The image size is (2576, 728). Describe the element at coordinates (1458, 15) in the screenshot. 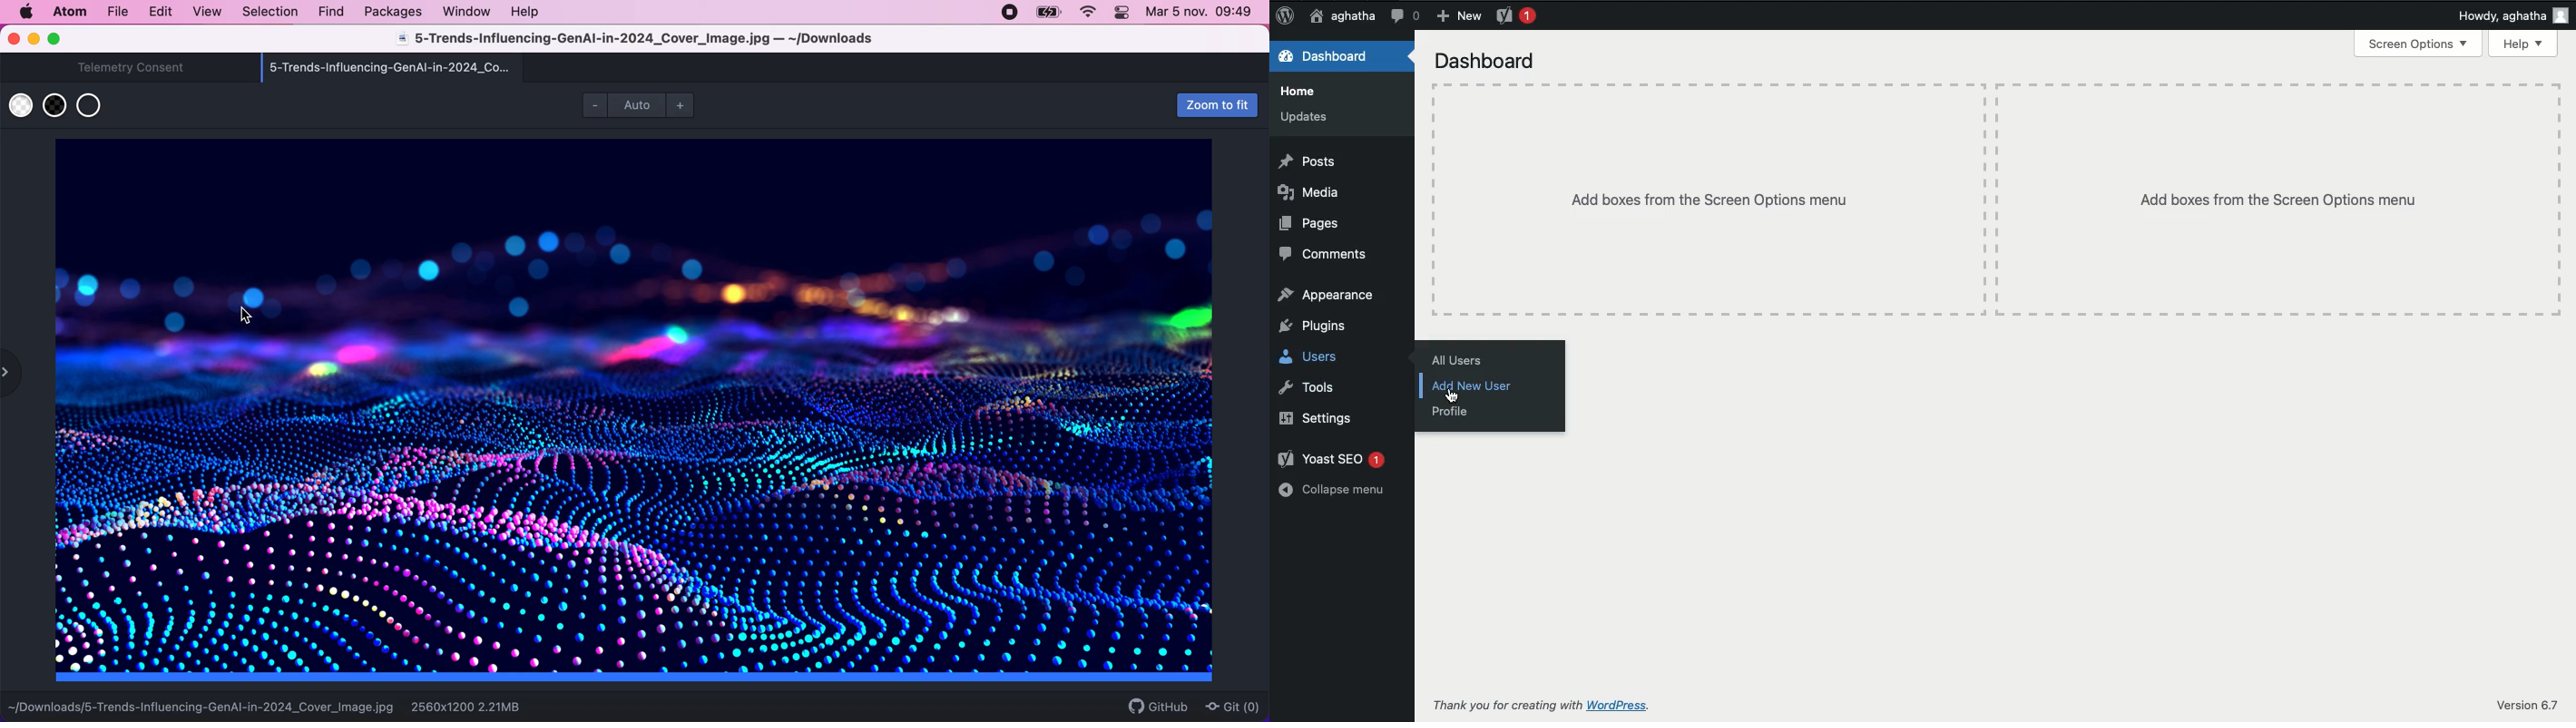

I see `New` at that location.